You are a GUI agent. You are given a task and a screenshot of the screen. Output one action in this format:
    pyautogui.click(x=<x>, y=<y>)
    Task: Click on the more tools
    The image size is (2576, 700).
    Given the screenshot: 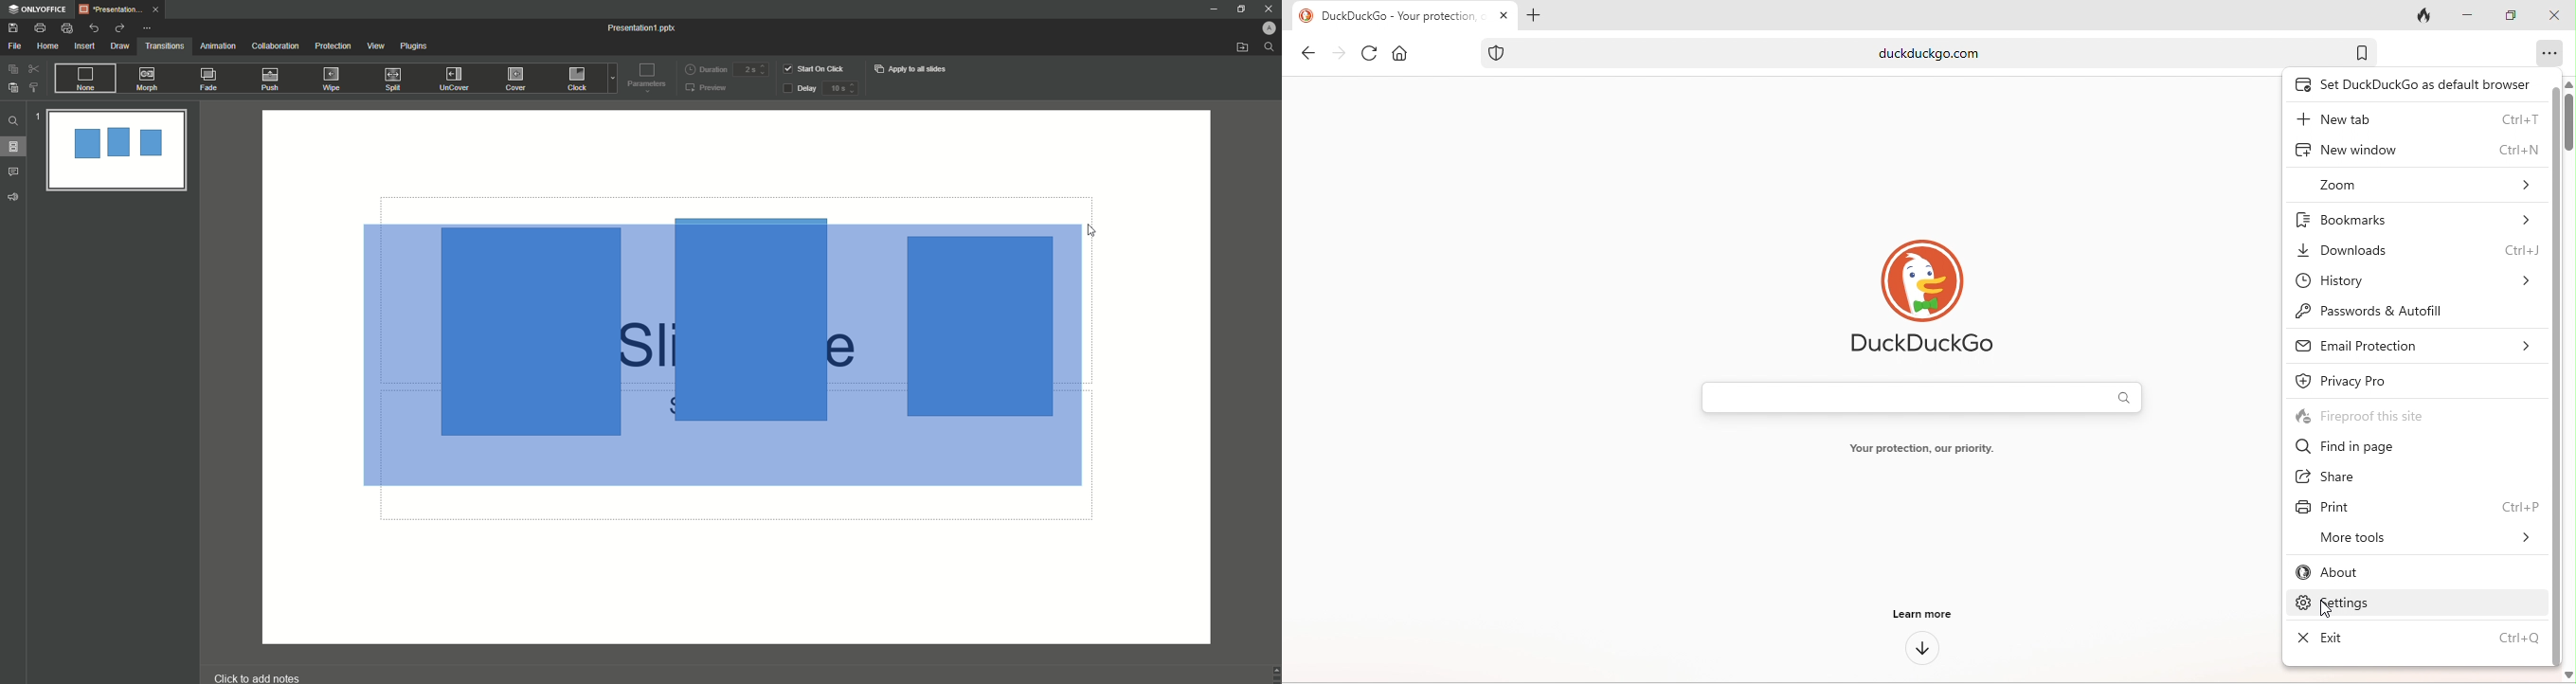 What is the action you would take?
    pyautogui.click(x=2422, y=536)
    